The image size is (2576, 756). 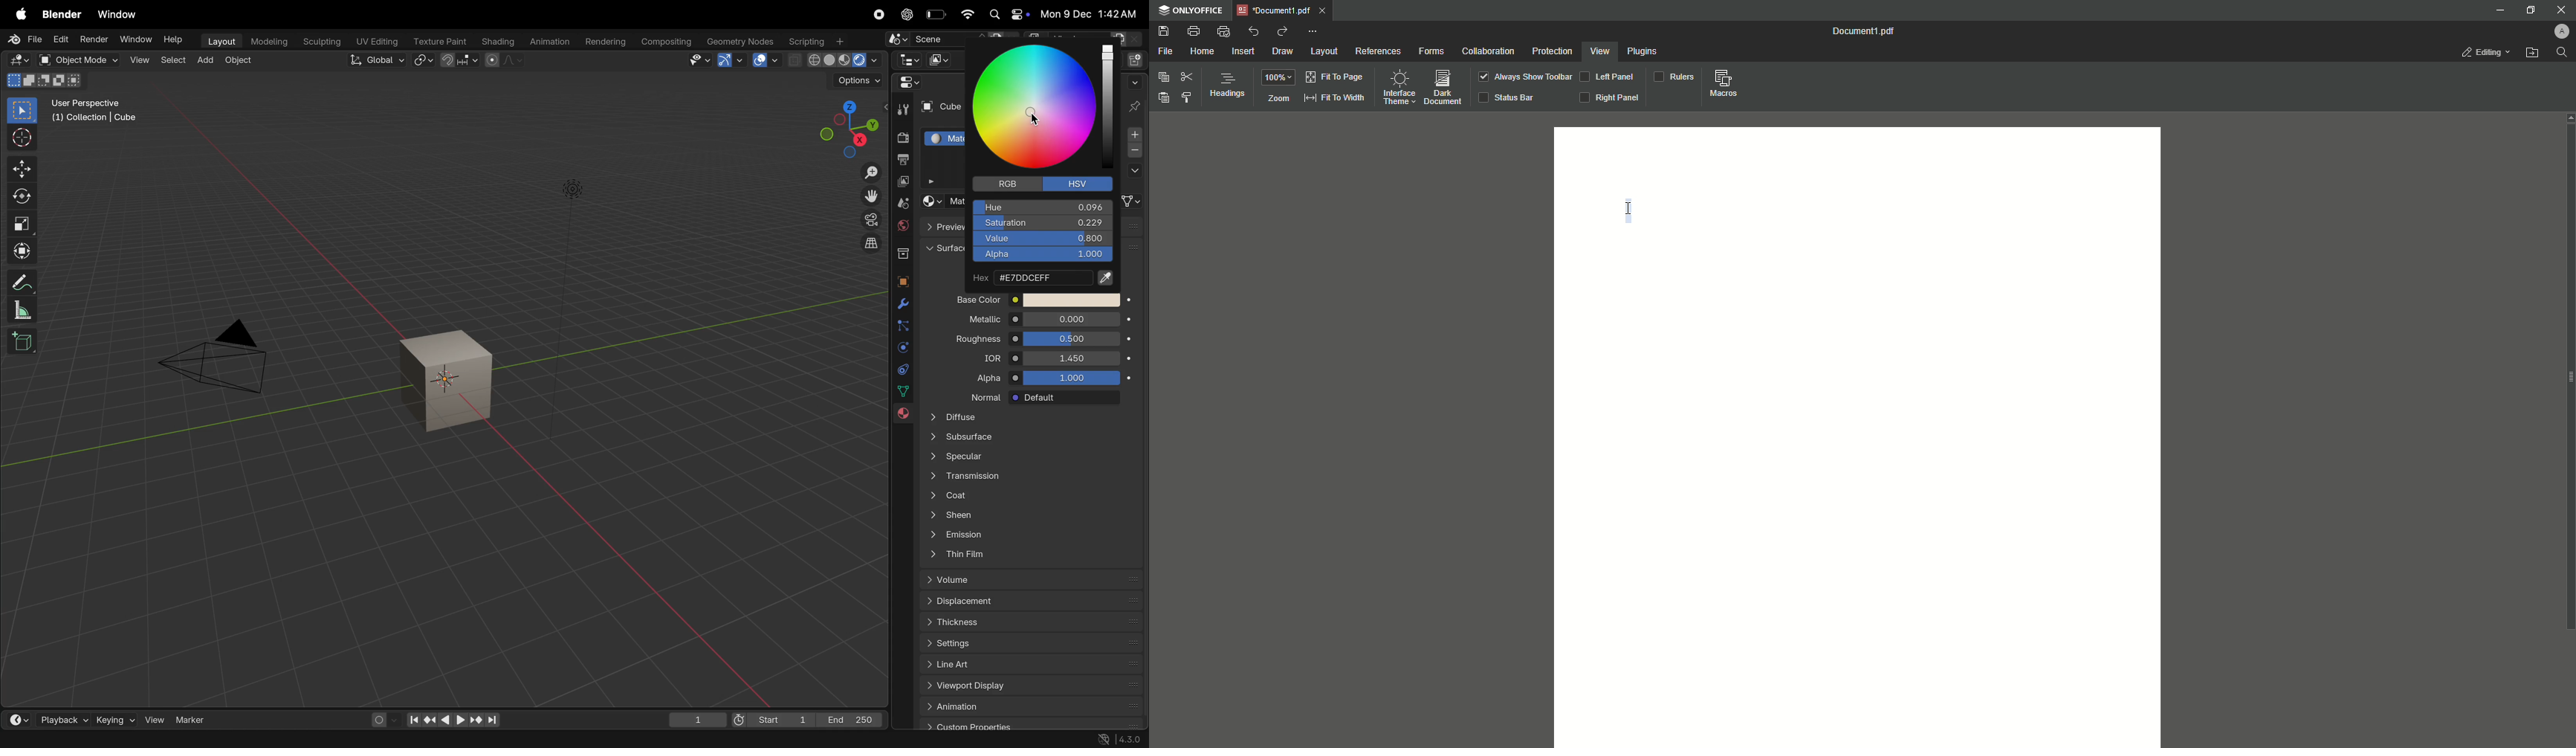 I want to click on ONLYOFFICE, so click(x=1191, y=10).